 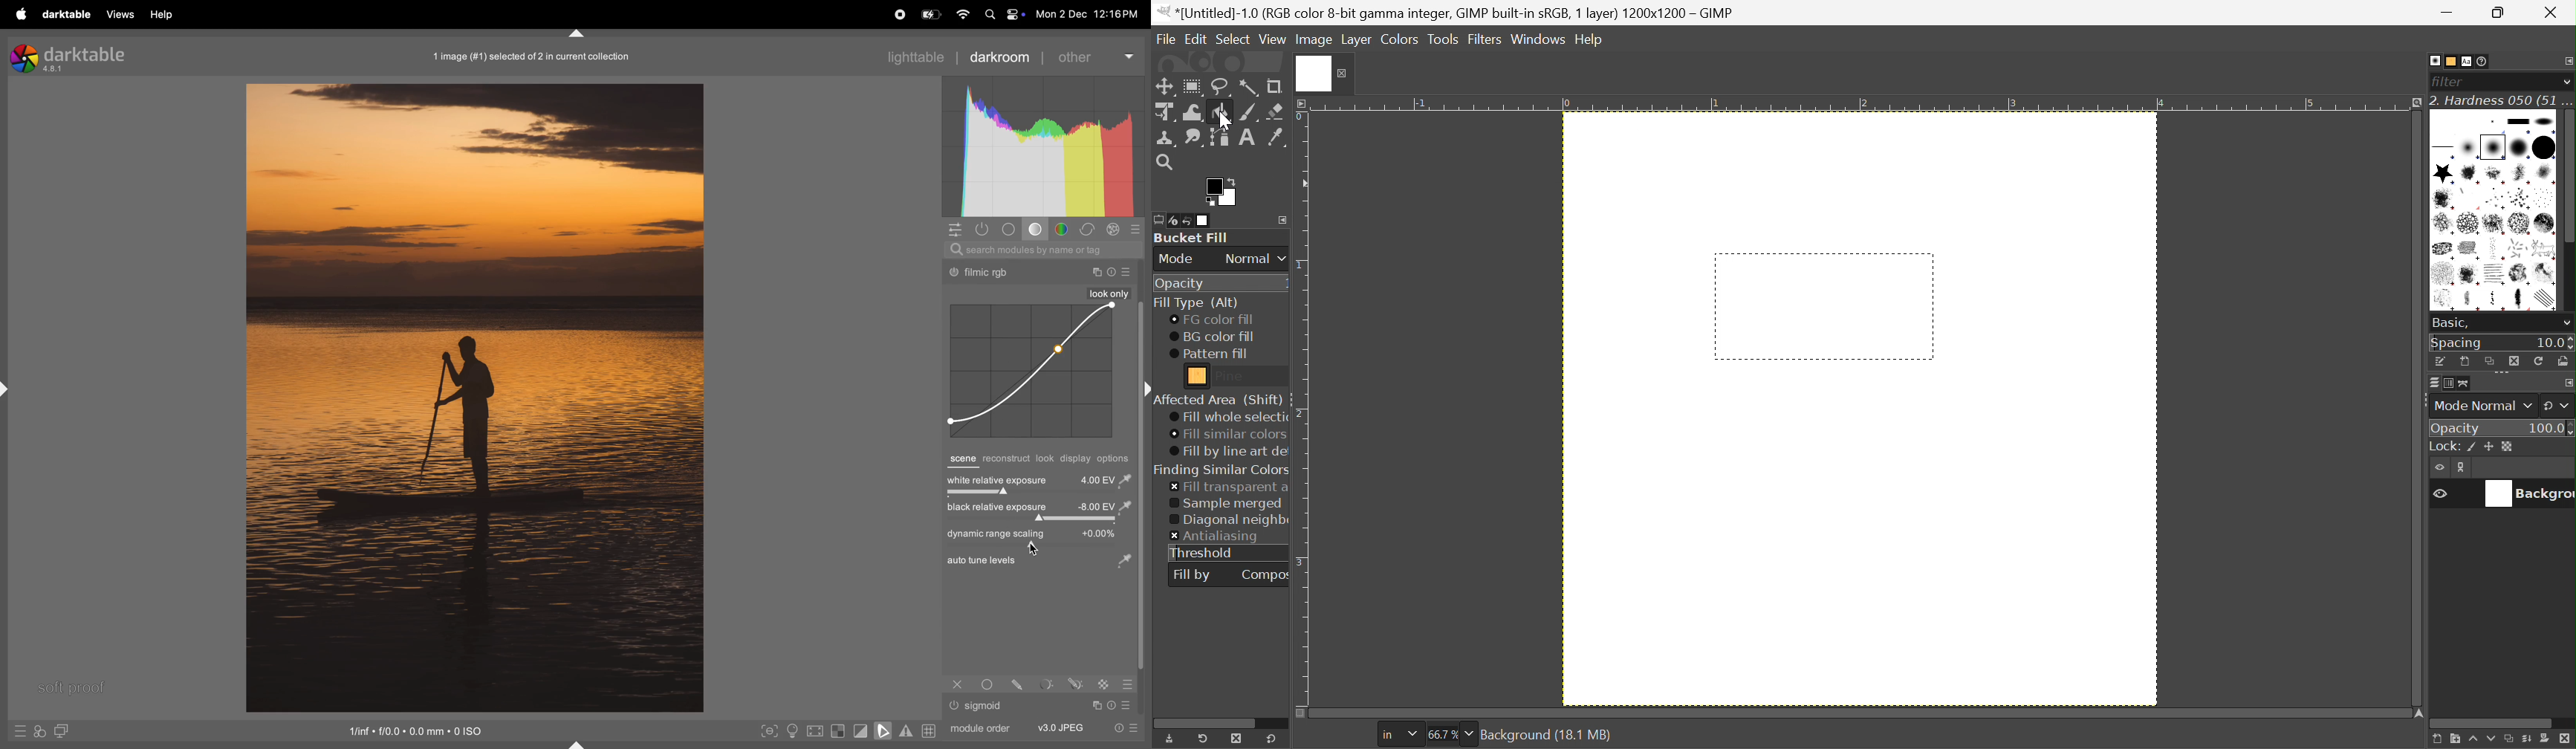 I want to click on Oils, so click(x=2519, y=274).